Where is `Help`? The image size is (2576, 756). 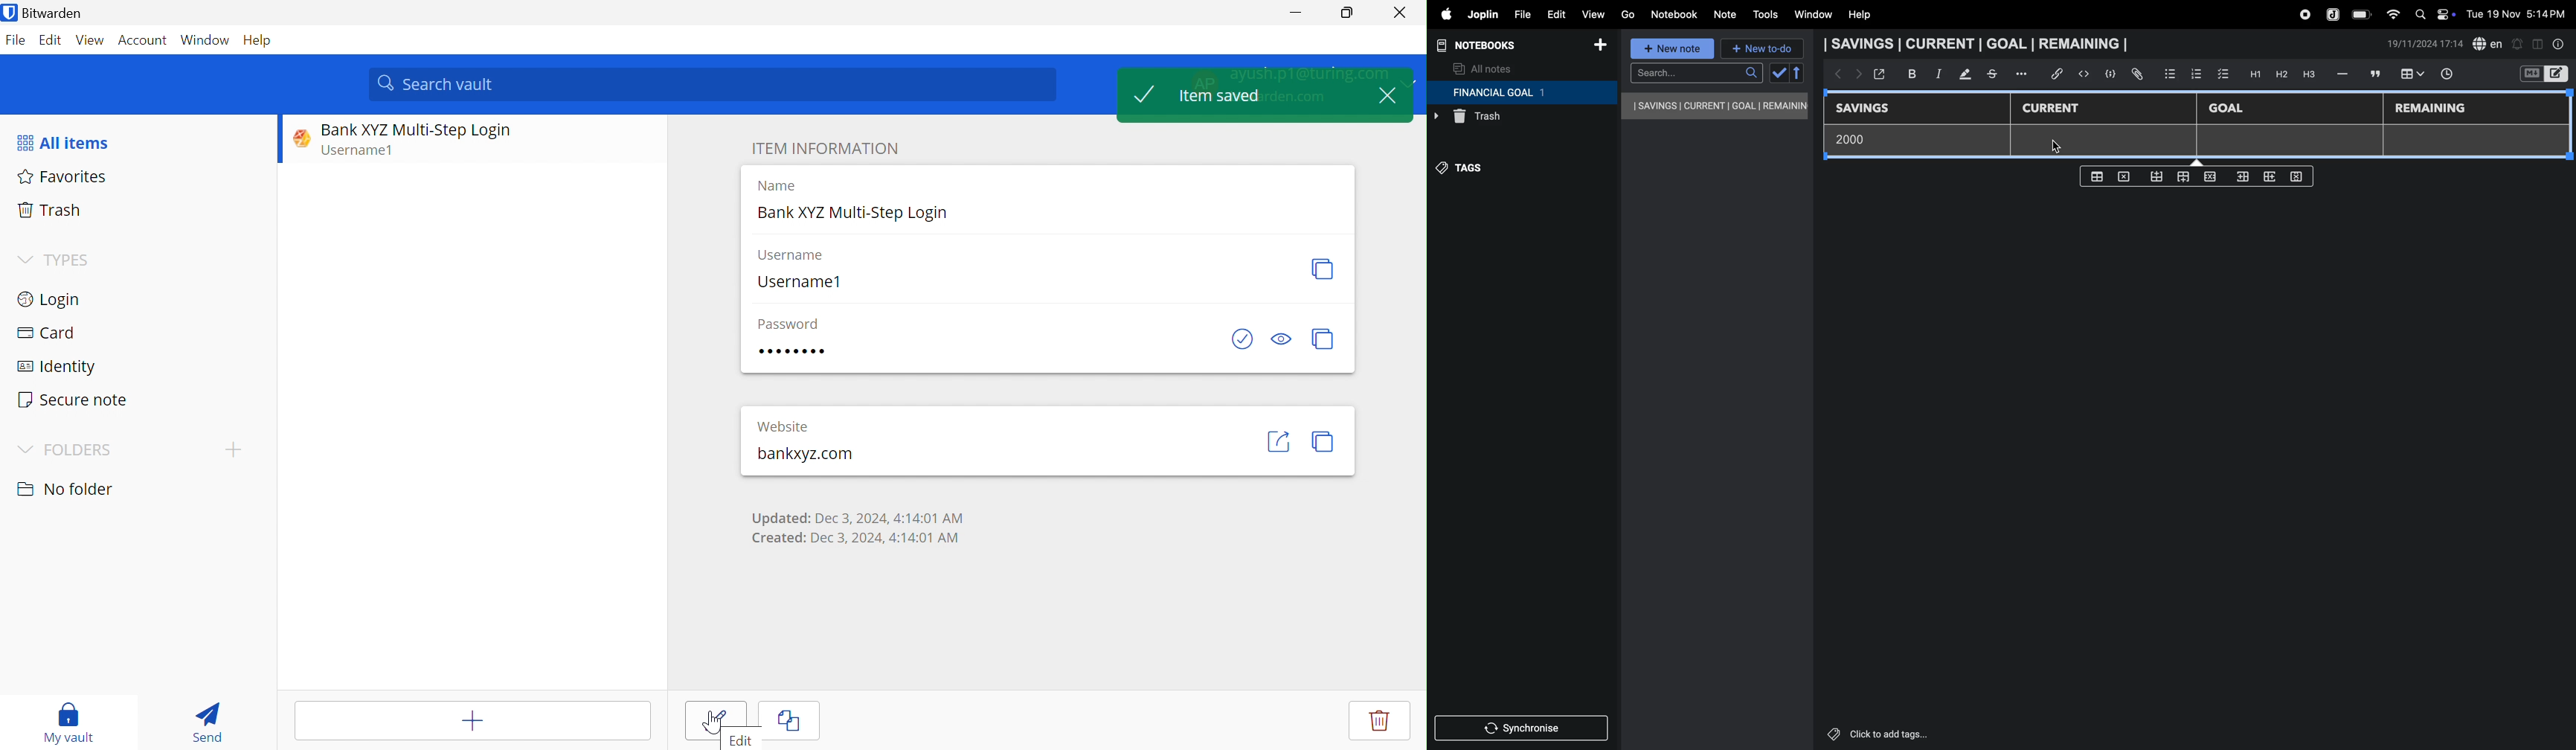
Help is located at coordinates (260, 42).